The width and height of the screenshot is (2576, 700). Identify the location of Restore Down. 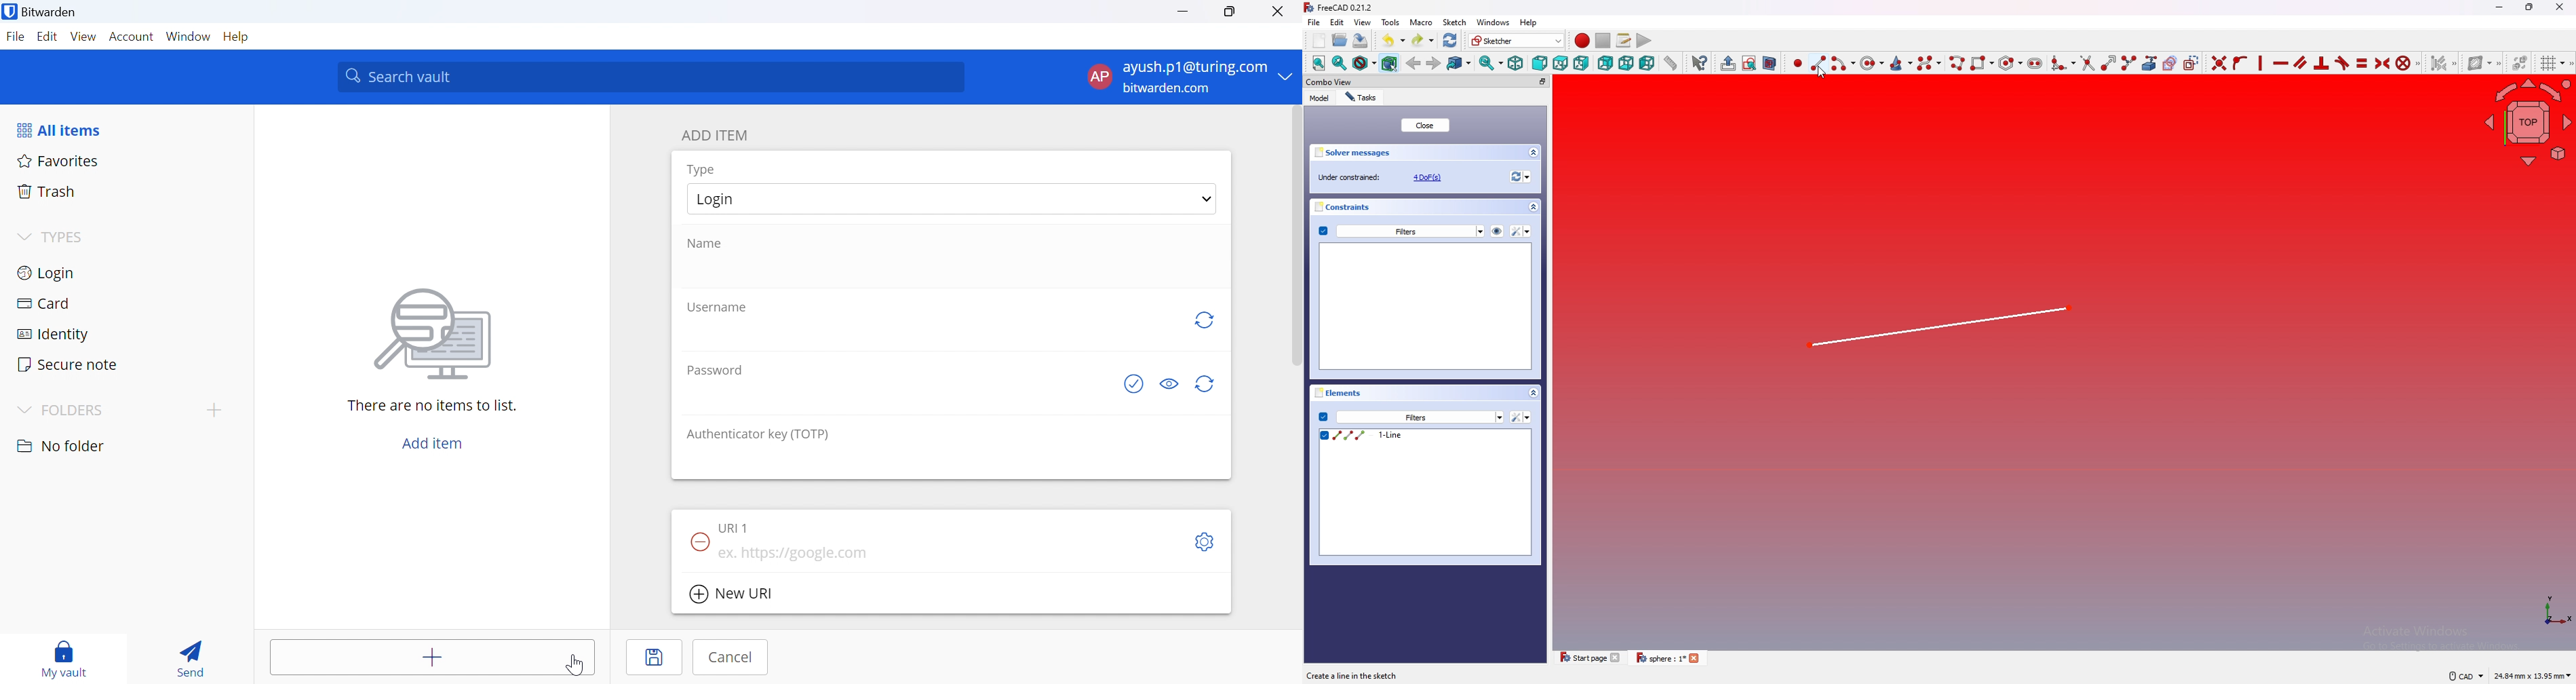
(1231, 12).